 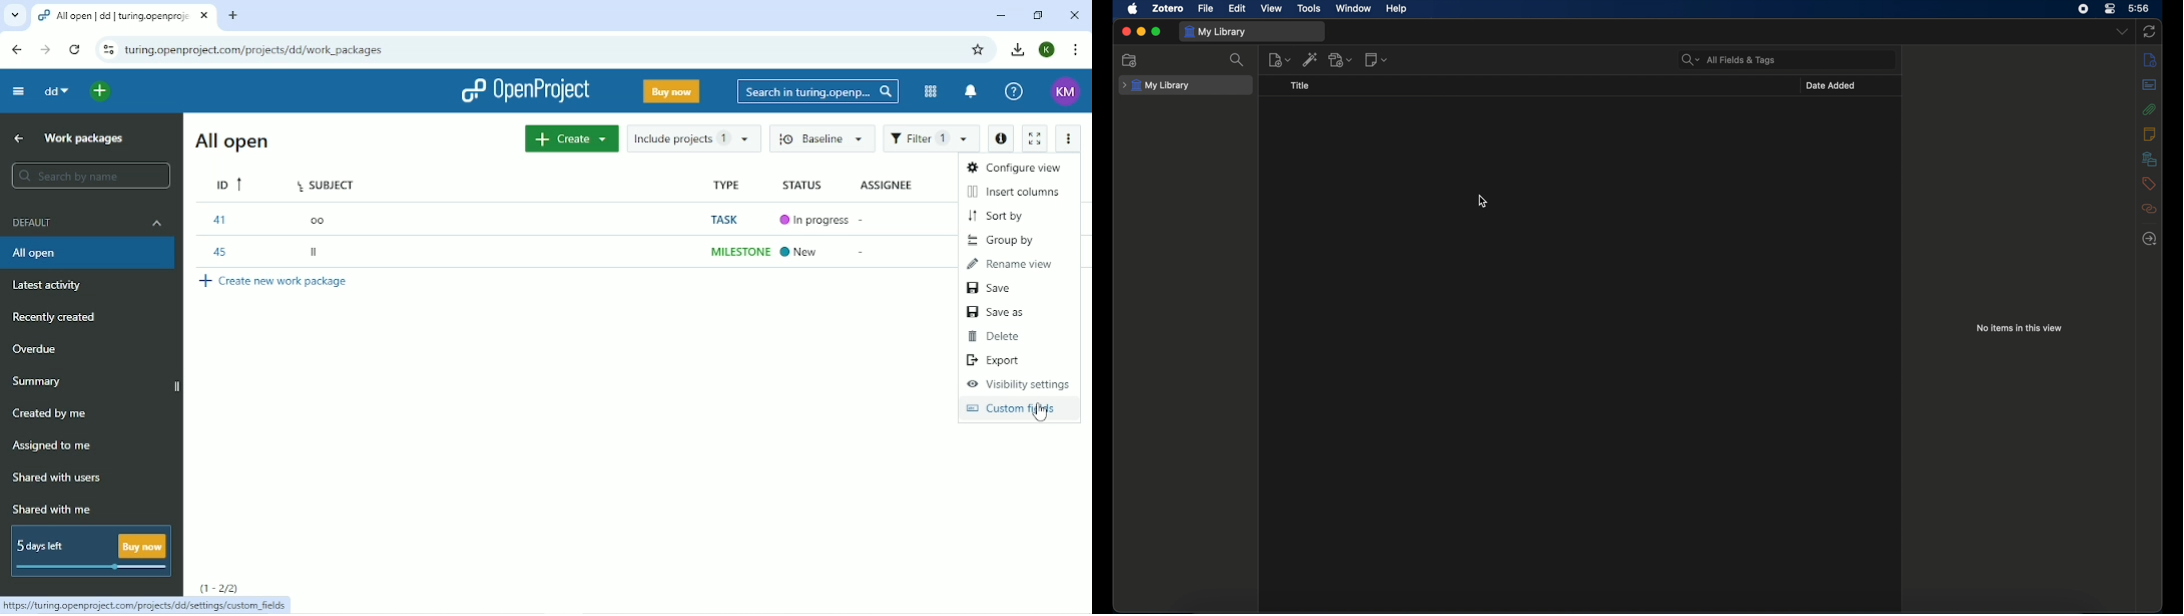 What do you see at coordinates (51, 413) in the screenshot?
I see `Created by name` at bounding box center [51, 413].